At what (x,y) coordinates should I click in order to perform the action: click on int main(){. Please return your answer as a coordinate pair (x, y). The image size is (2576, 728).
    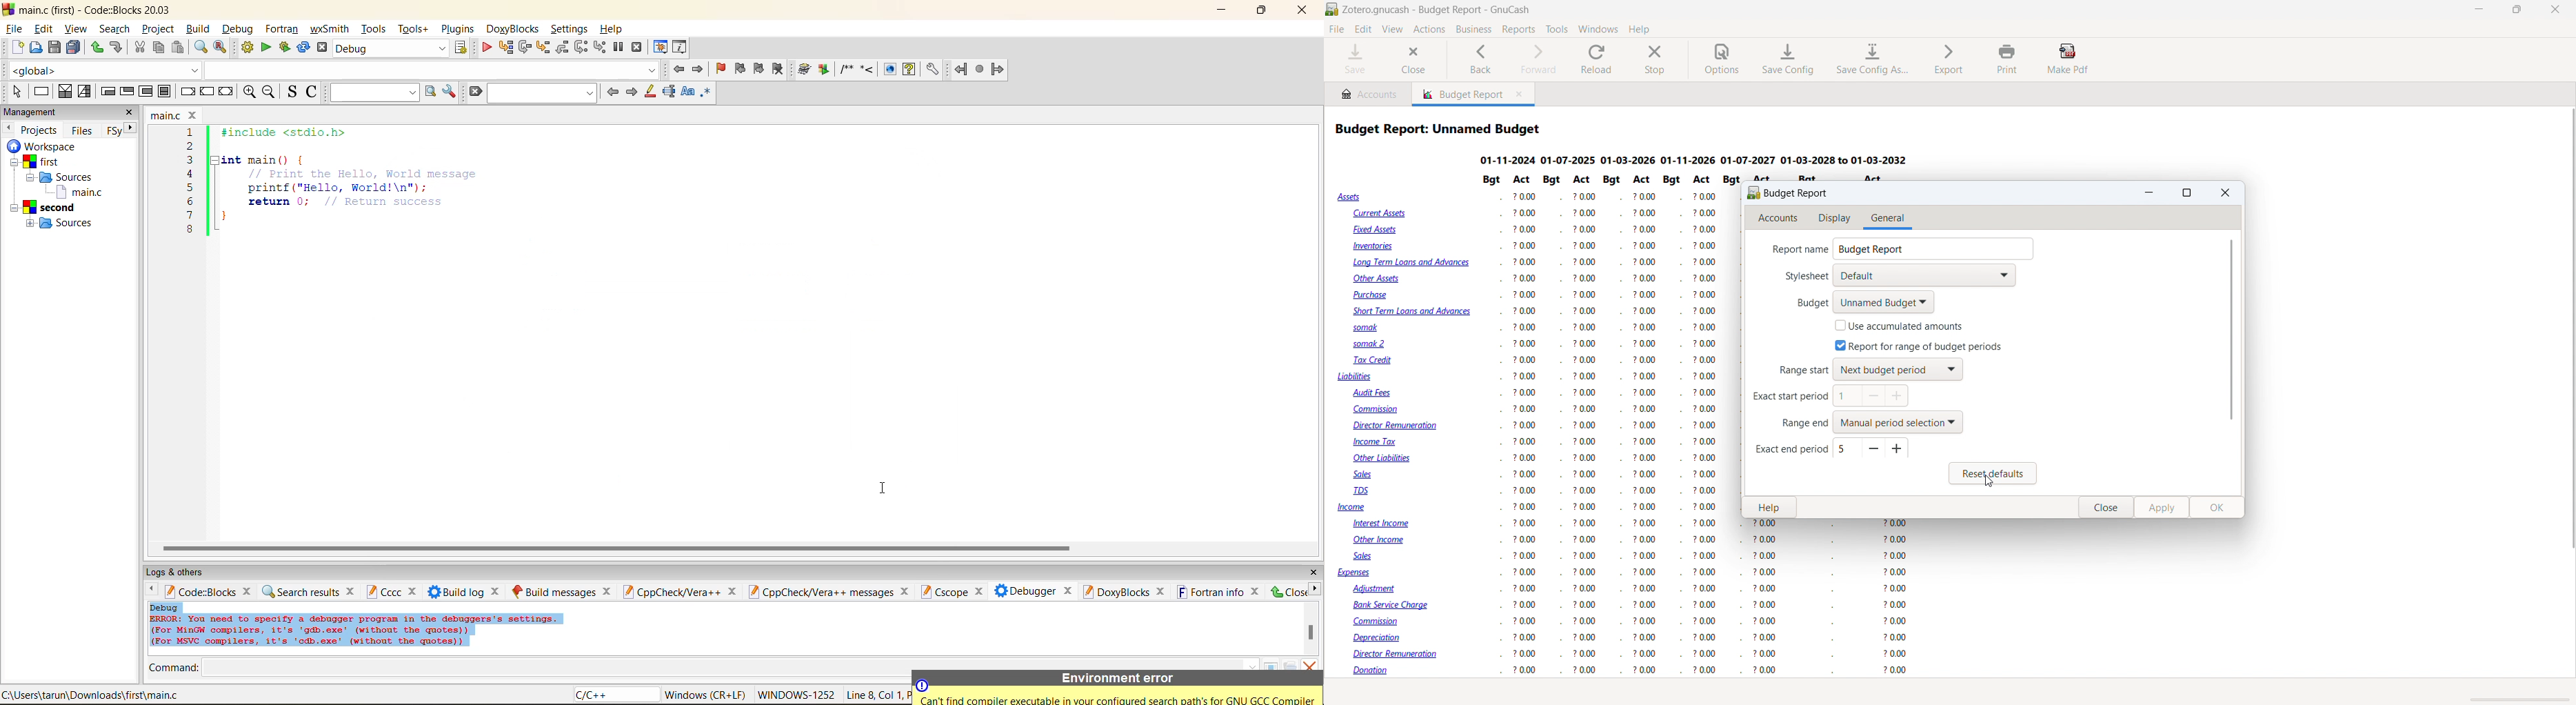
    Looking at the image, I should click on (273, 159).